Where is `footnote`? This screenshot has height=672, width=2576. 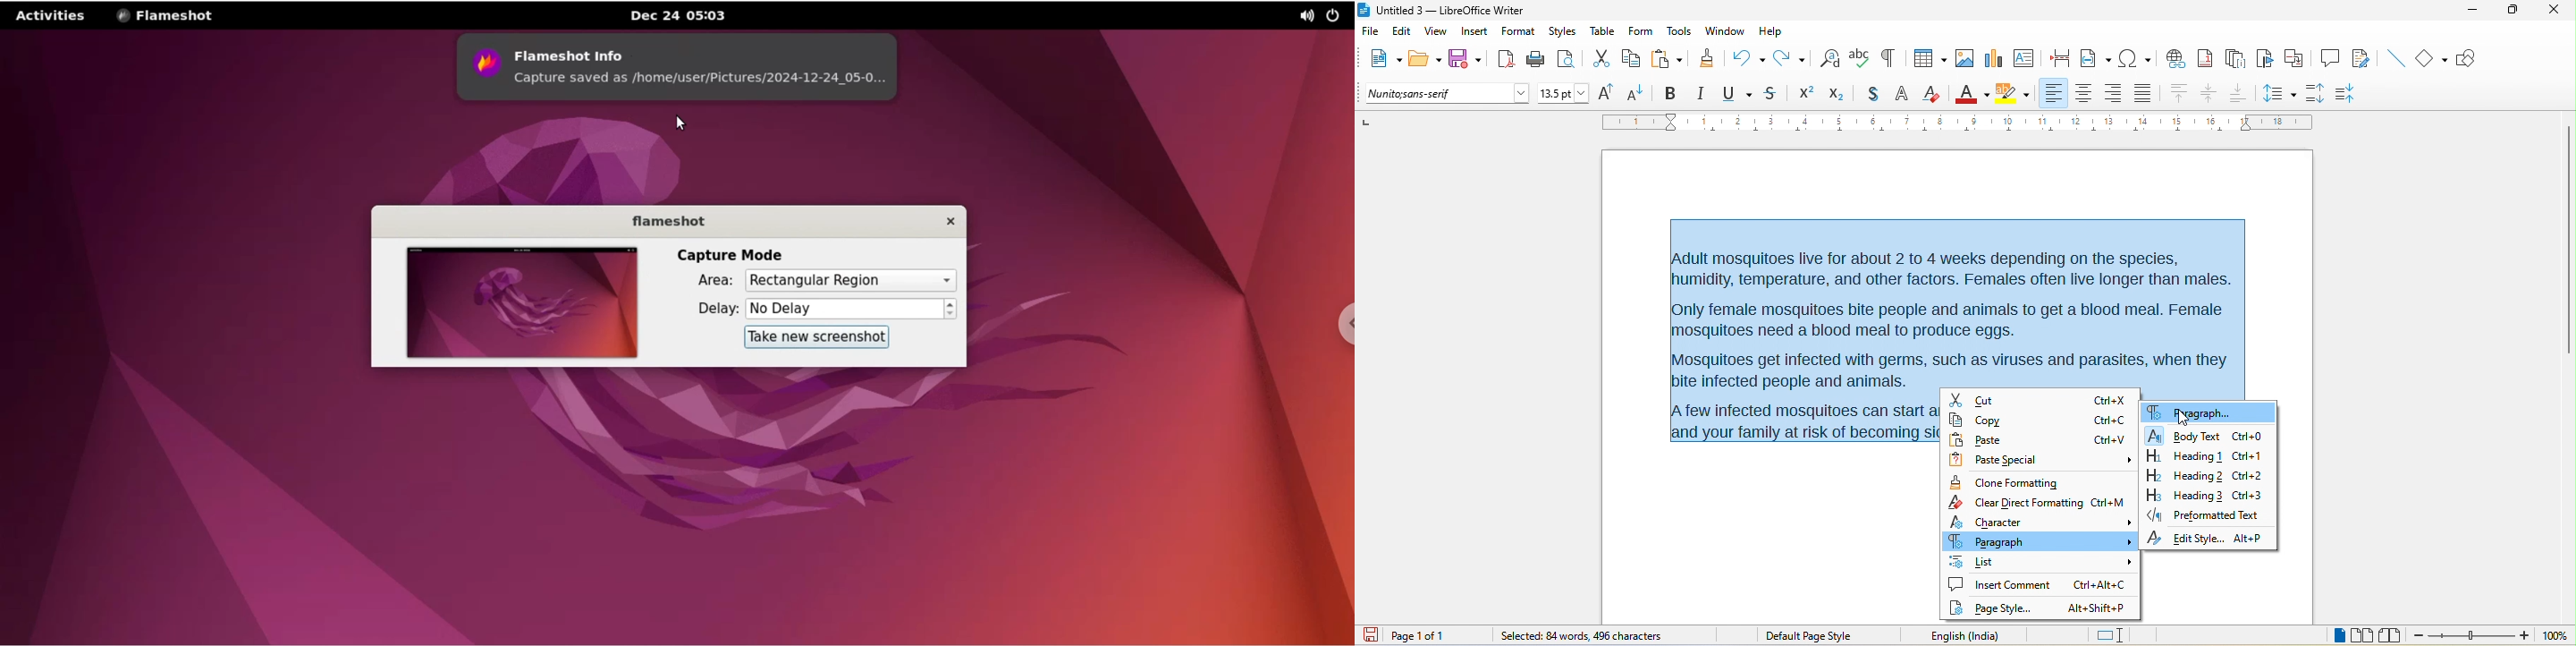 footnote is located at coordinates (2205, 57).